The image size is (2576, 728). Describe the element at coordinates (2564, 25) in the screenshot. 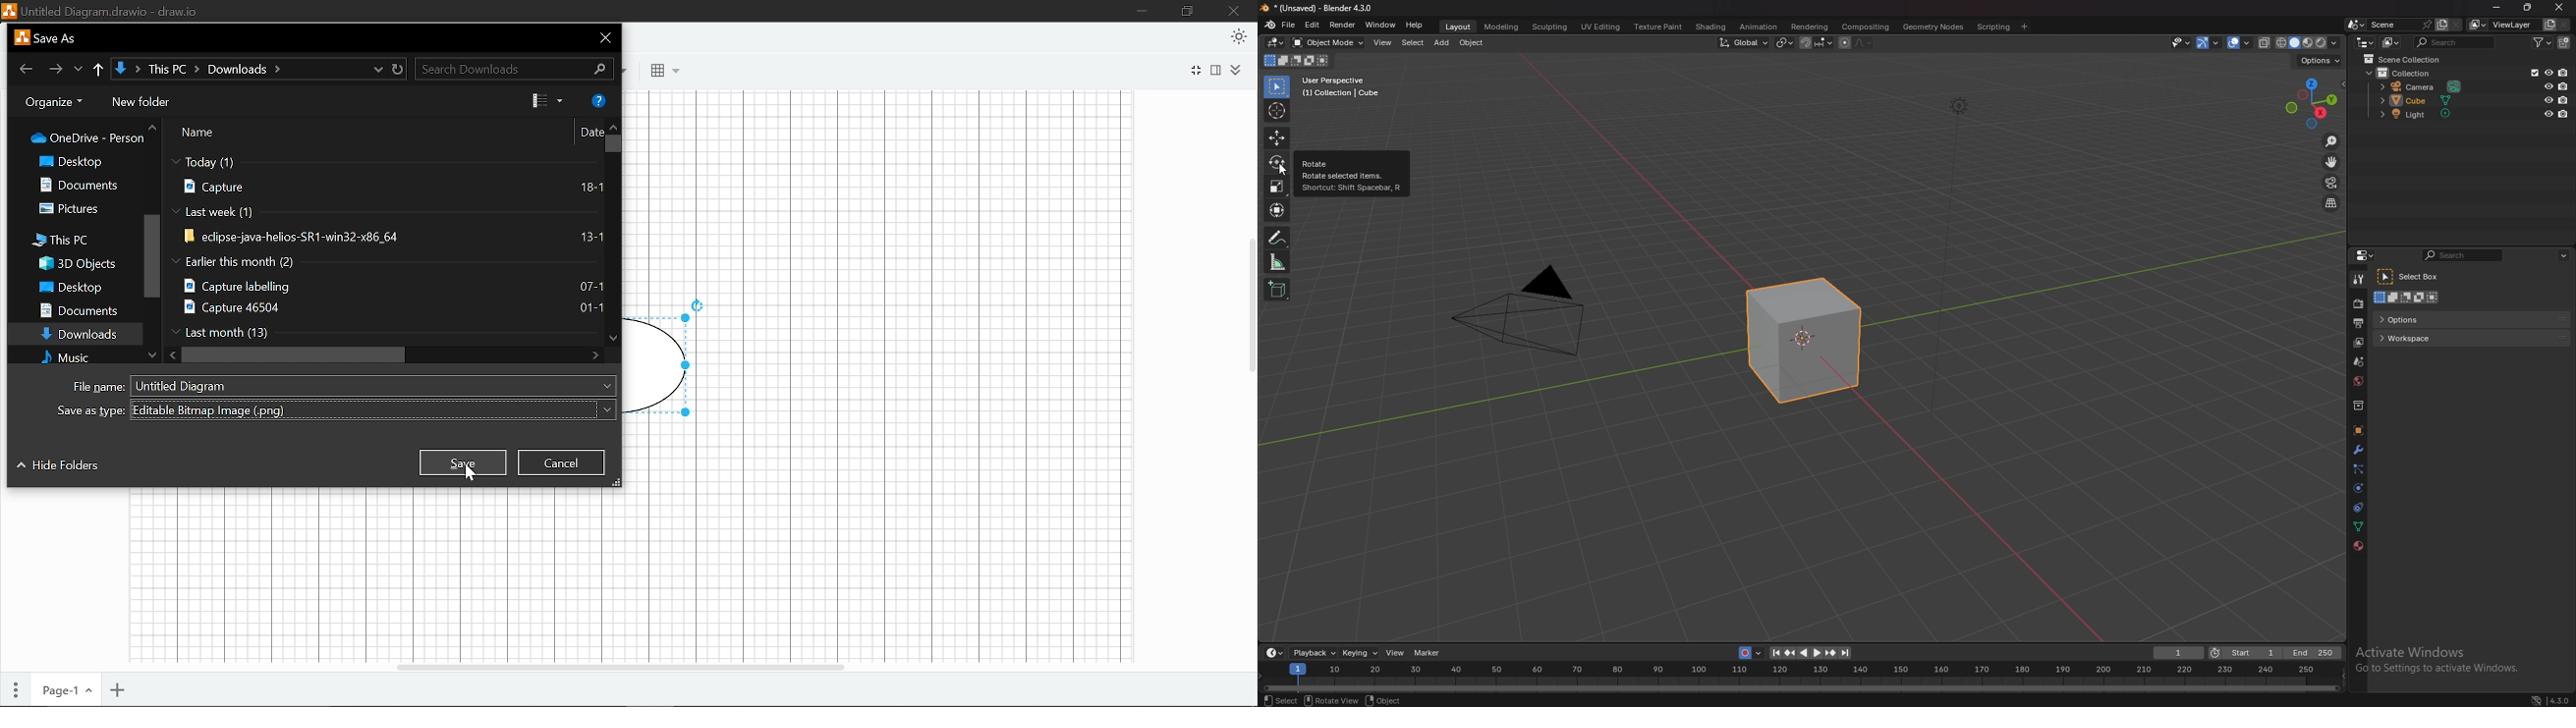

I see `remove view layer` at that location.